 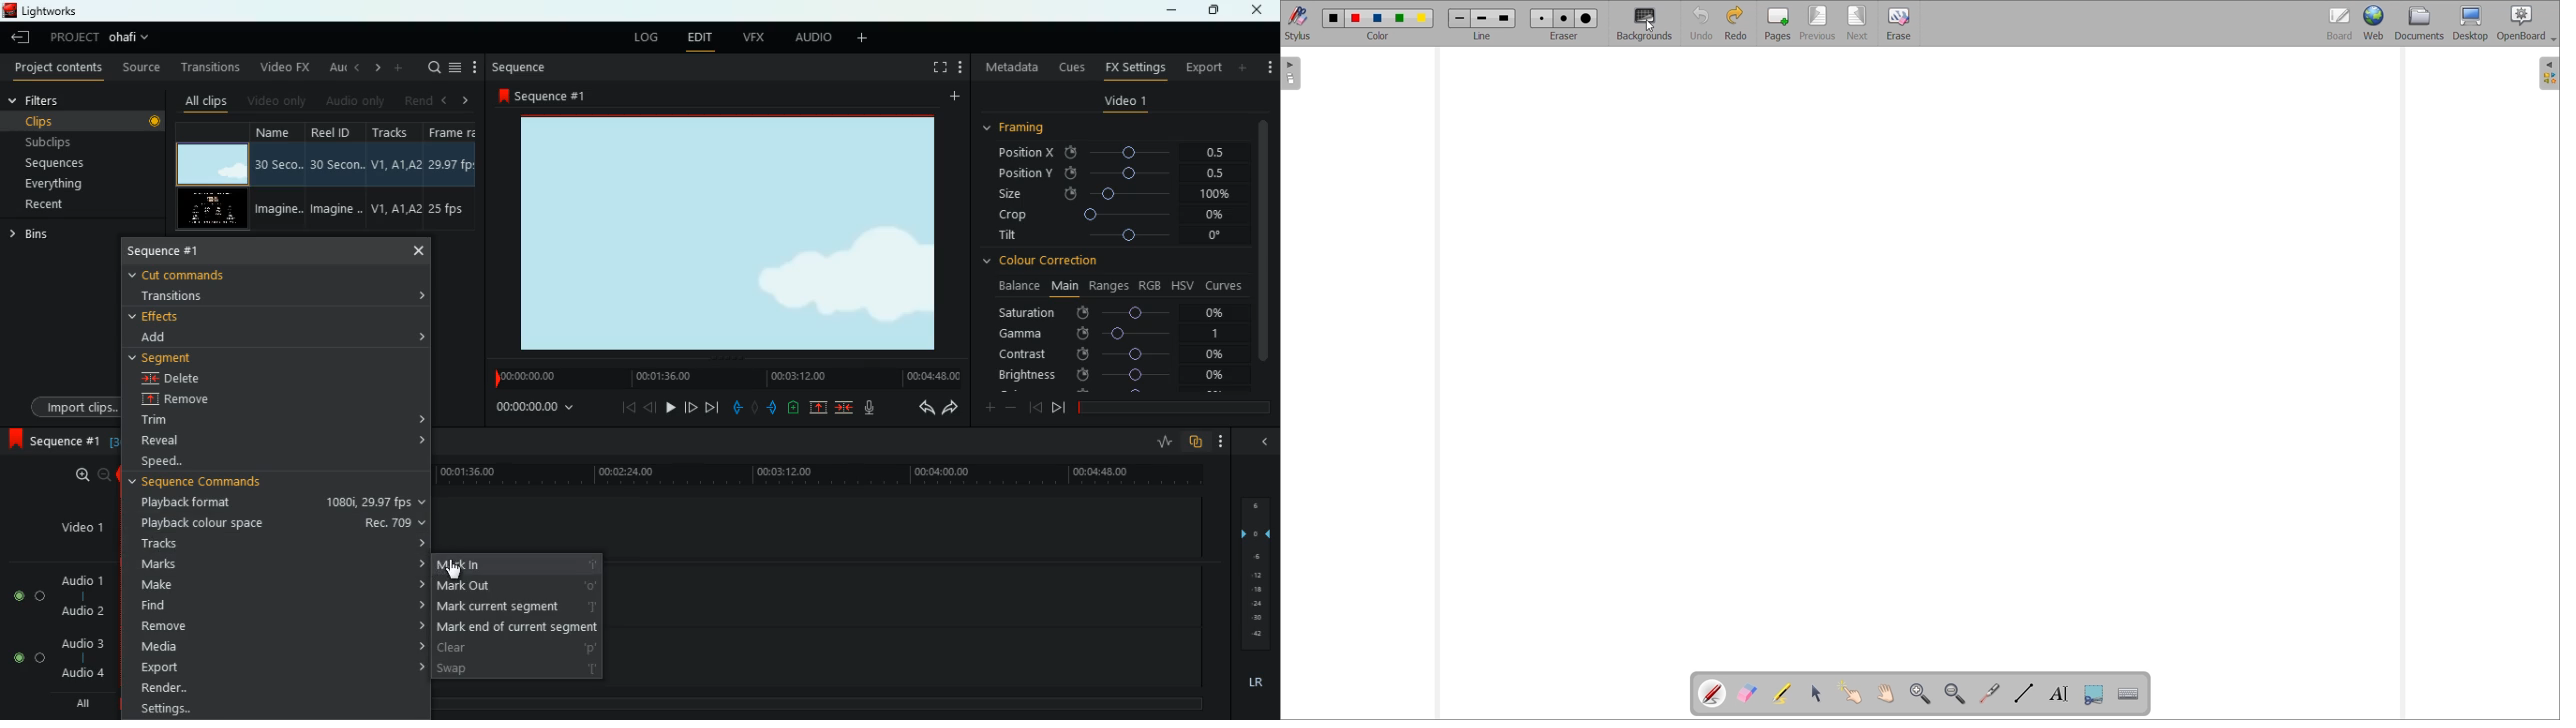 I want to click on recent, so click(x=47, y=206).